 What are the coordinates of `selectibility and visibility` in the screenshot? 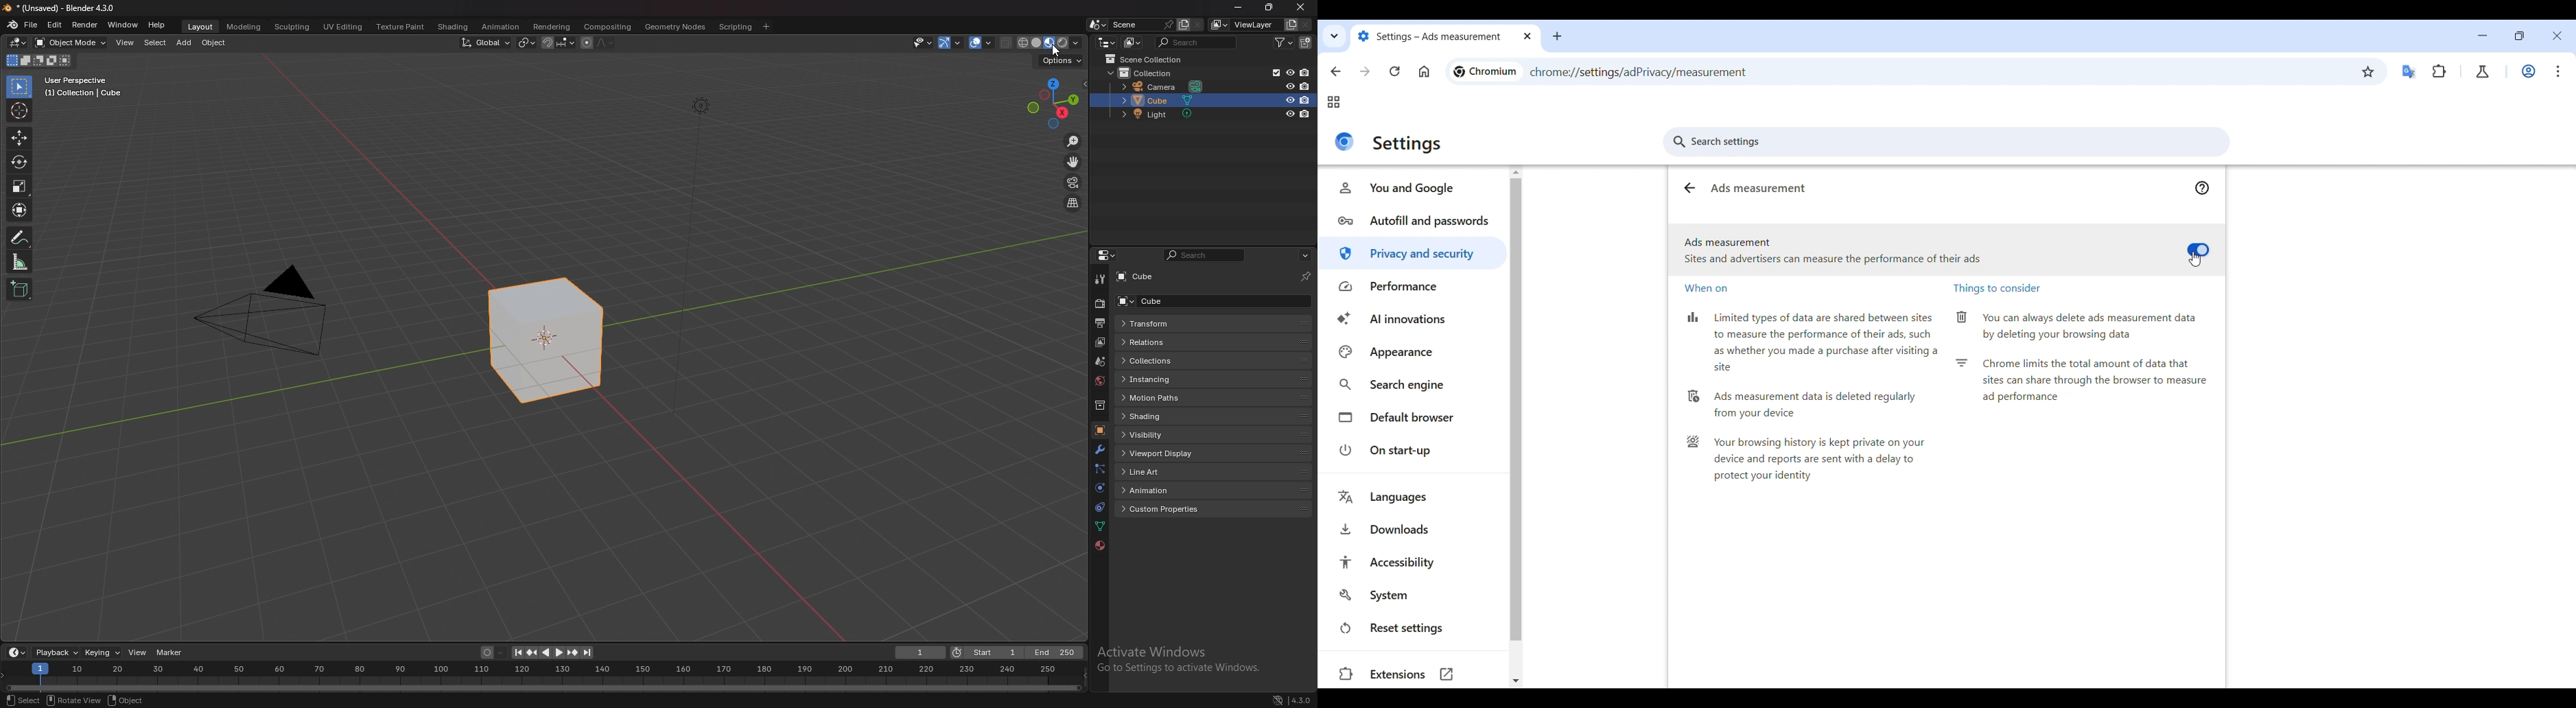 It's located at (923, 43).